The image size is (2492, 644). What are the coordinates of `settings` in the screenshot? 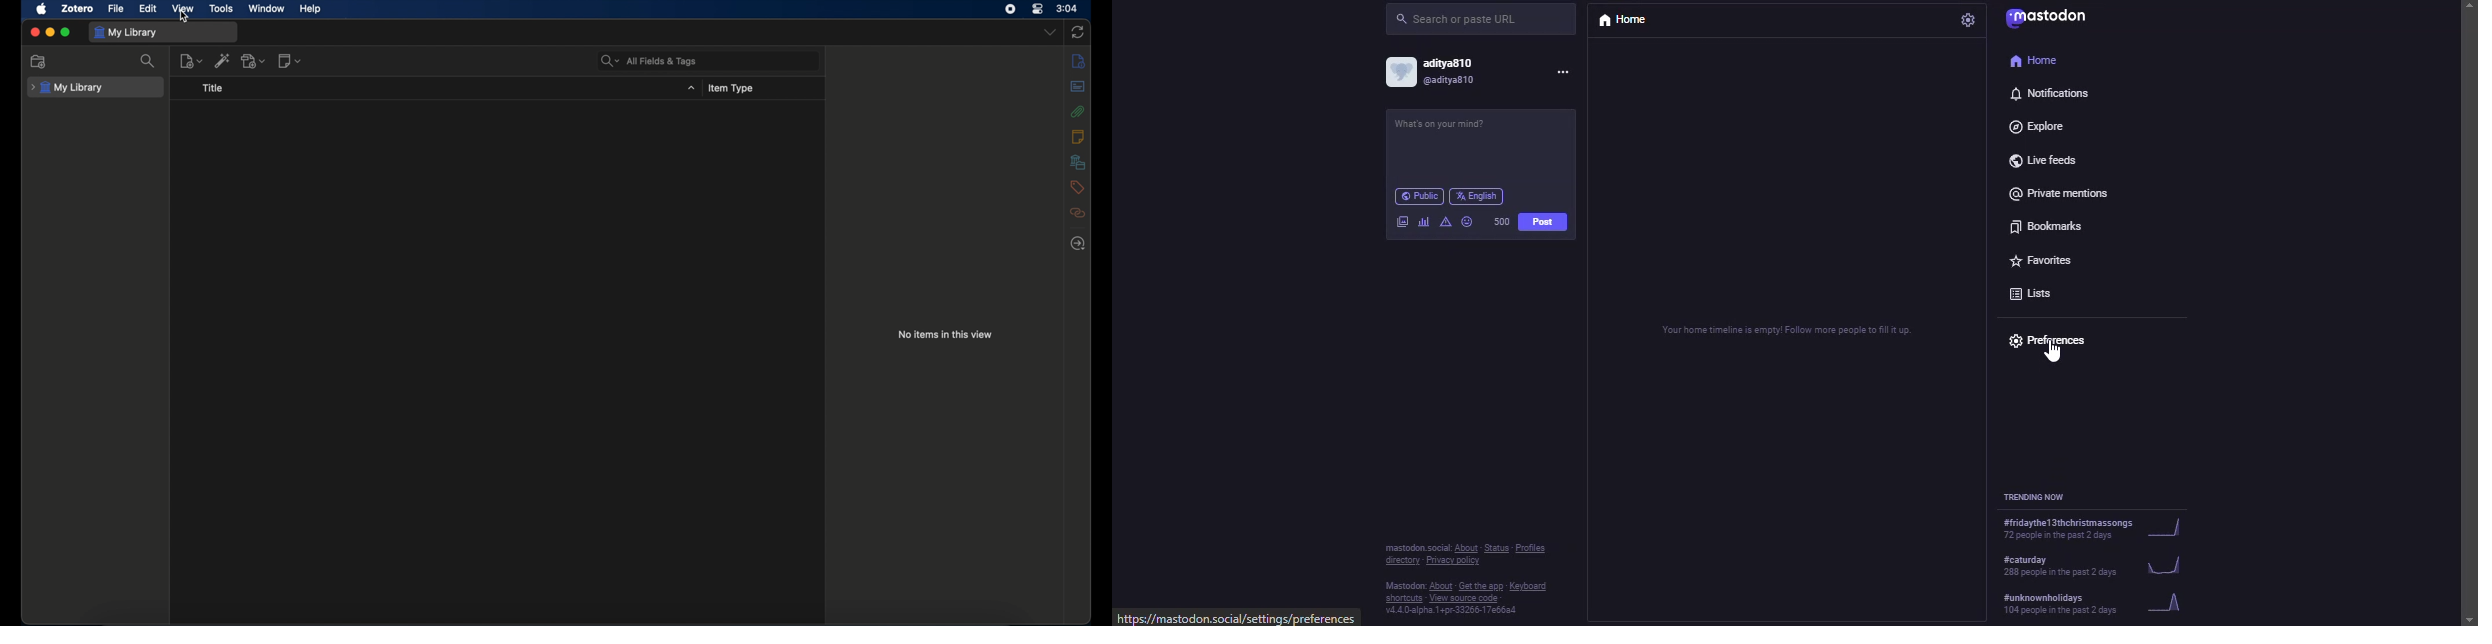 It's located at (1966, 20).